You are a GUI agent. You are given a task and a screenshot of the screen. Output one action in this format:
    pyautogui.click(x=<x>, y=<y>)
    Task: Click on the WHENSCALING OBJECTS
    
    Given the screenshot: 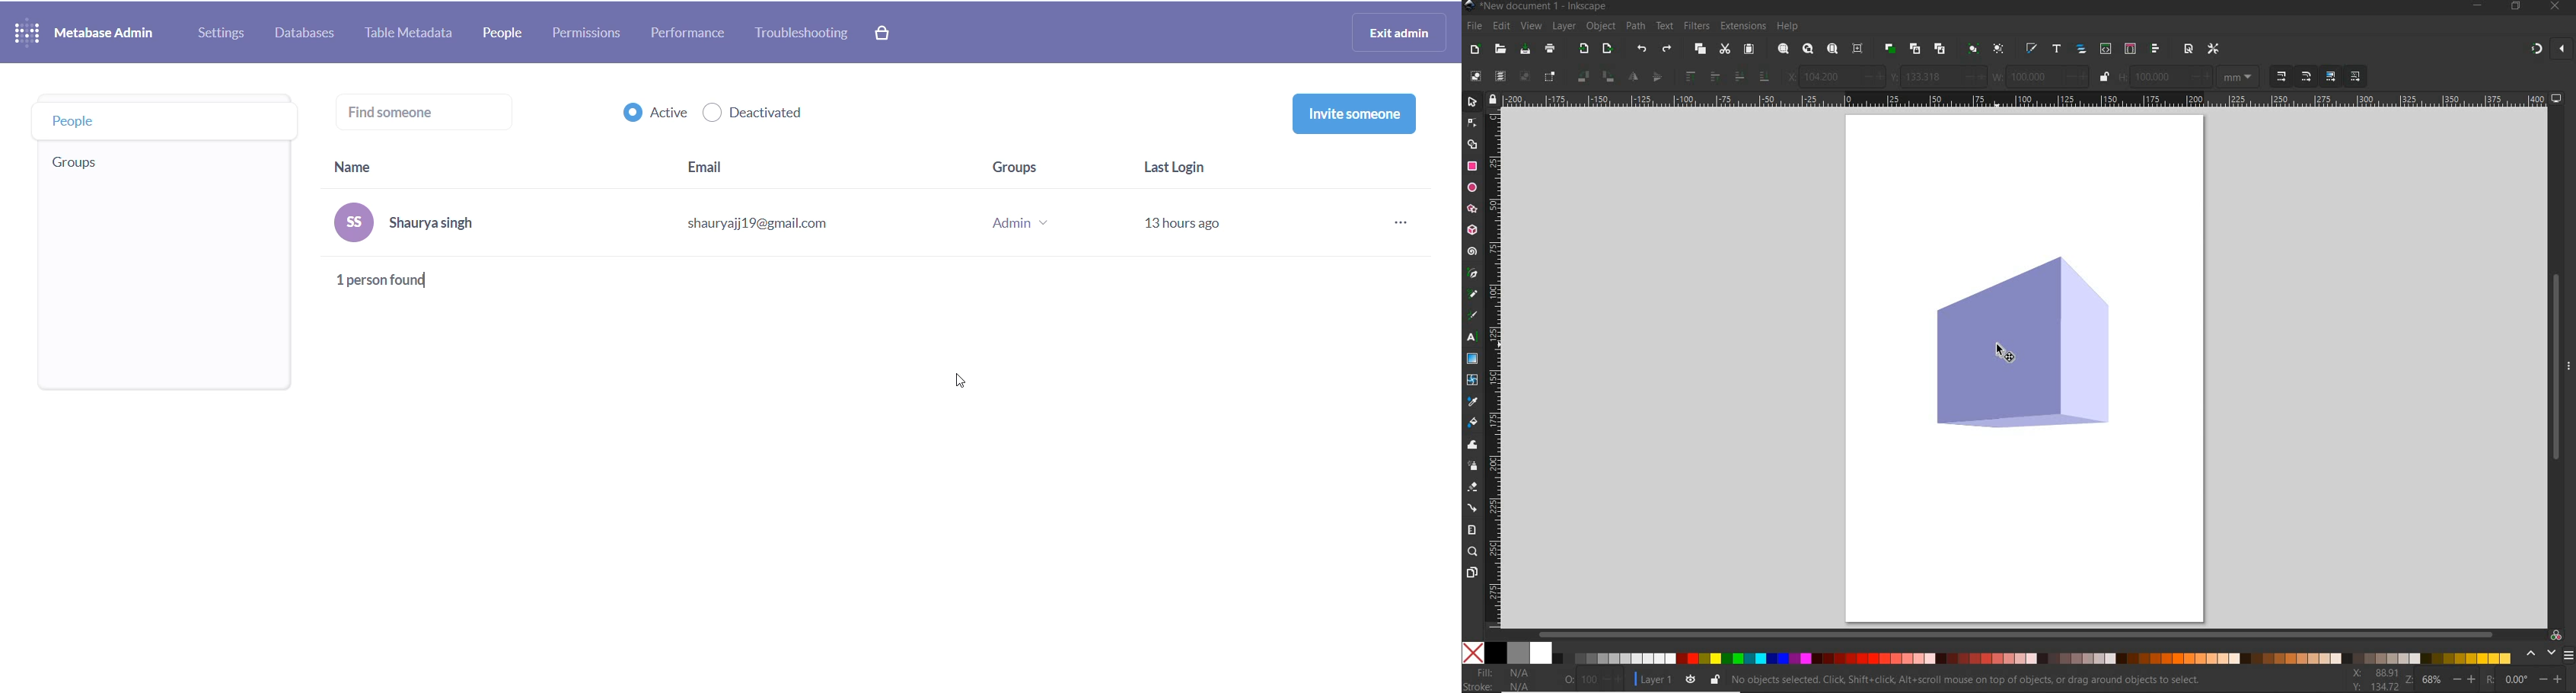 What is the action you would take?
    pyautogui.click(x=2282, y=77)
    